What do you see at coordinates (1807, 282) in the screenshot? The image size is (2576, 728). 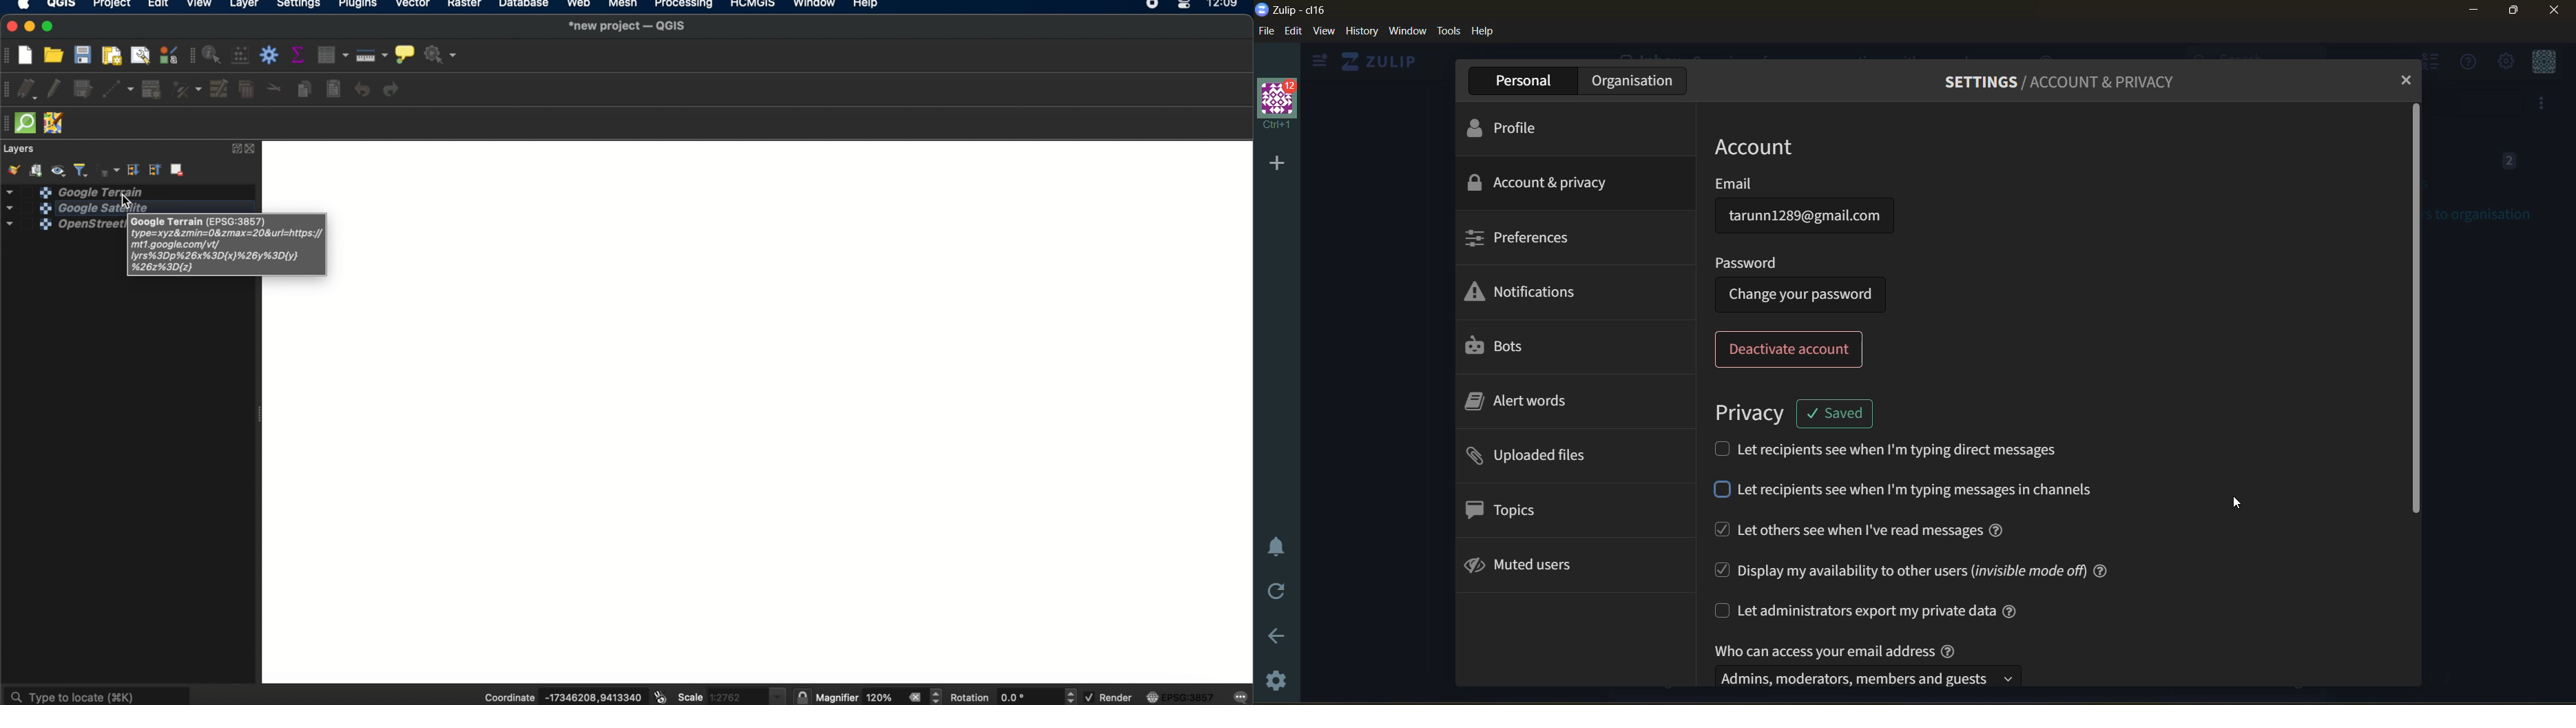 I see `password: (change your password)` at bounding box center [1807, 282].